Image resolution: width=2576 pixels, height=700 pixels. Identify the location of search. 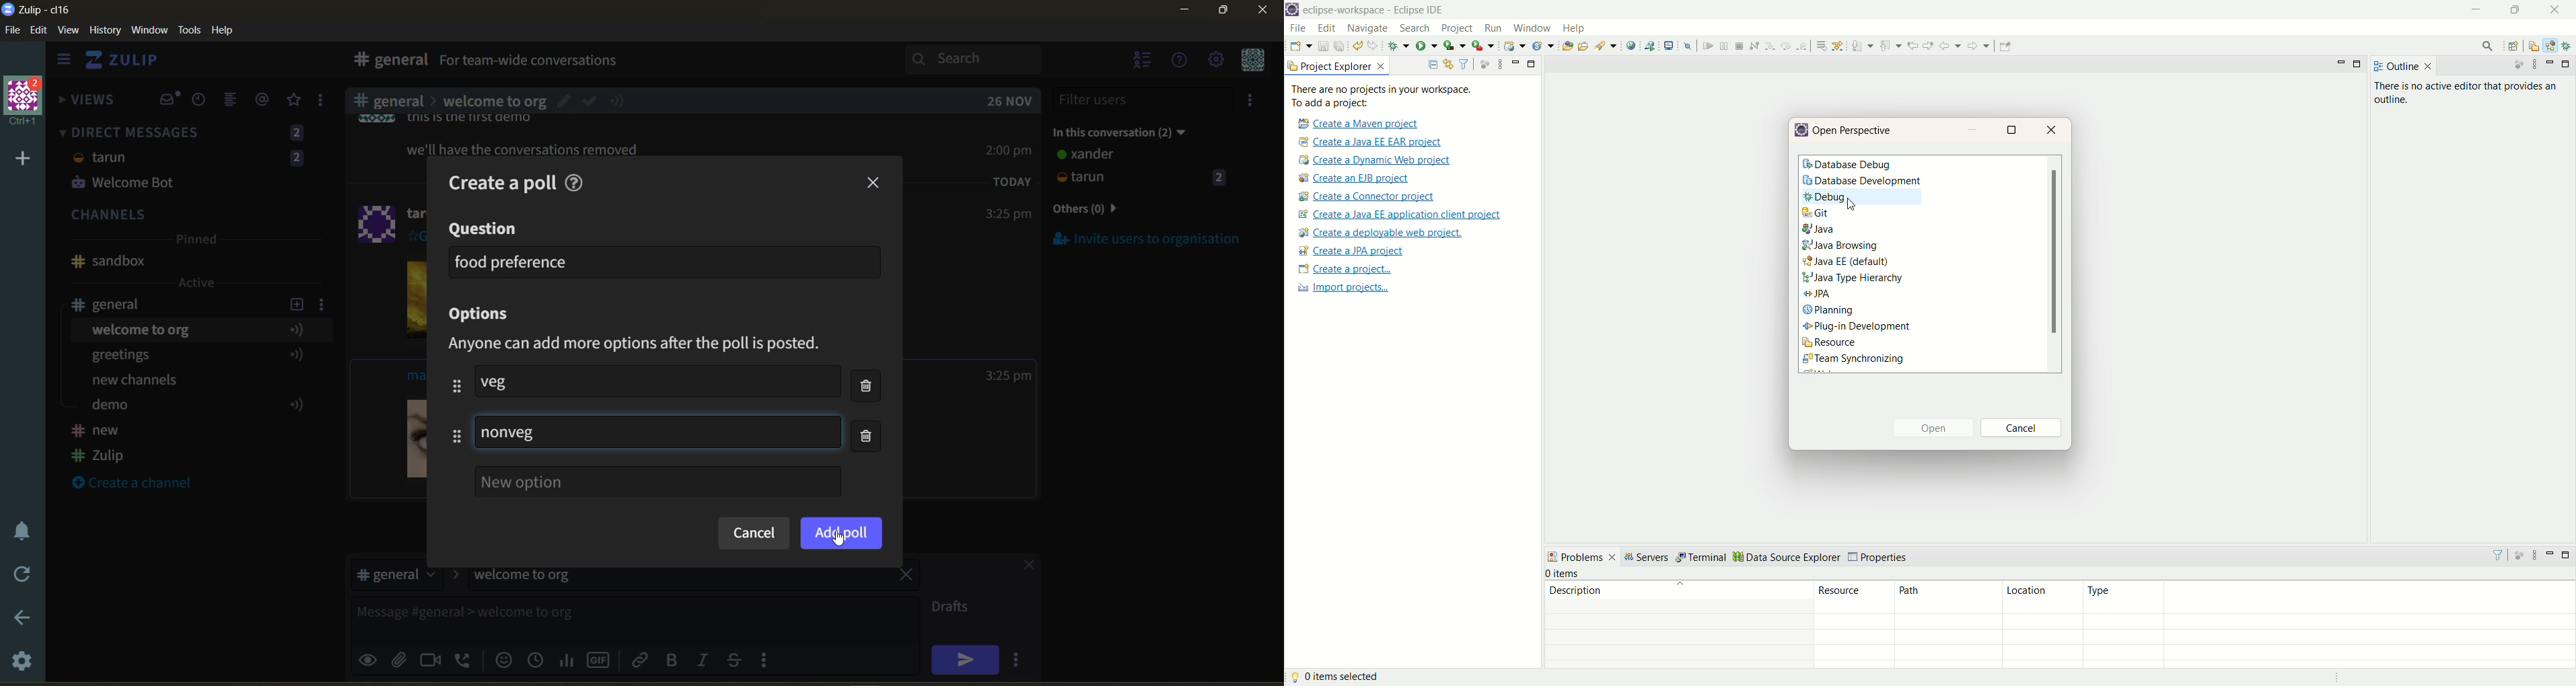
(2485, 45).